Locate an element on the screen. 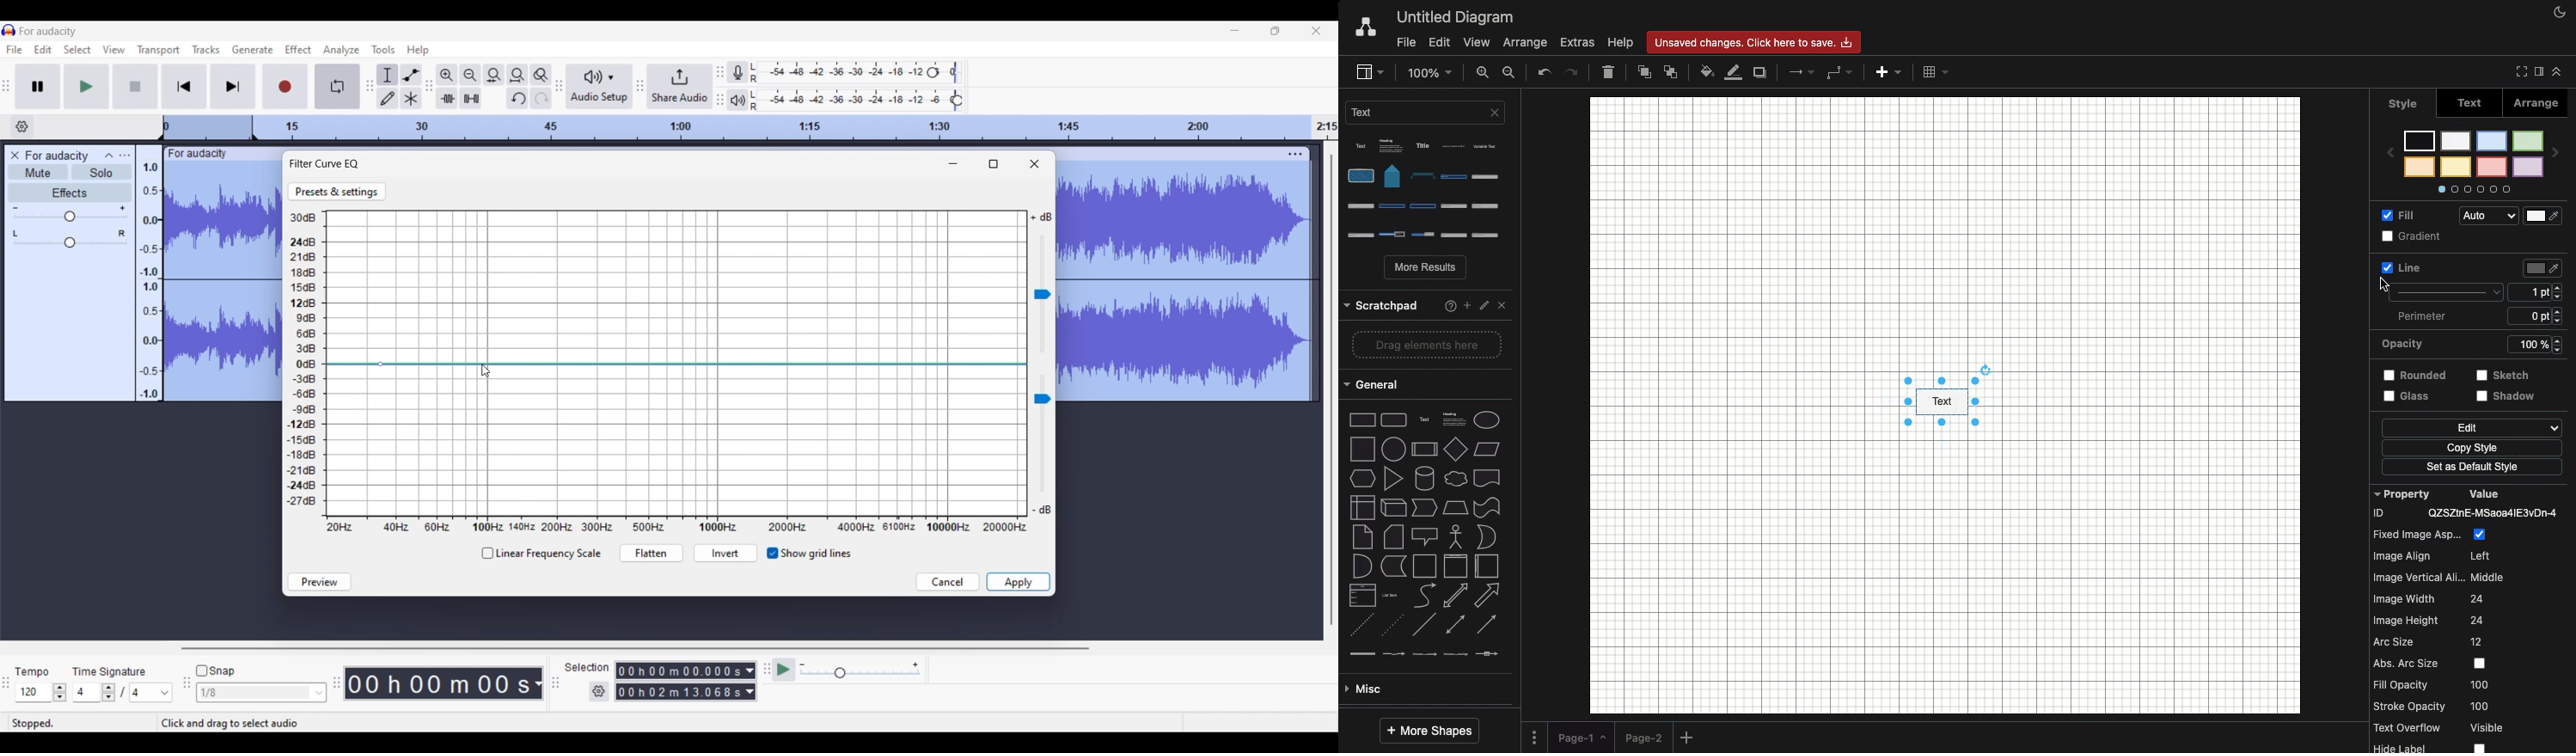 The height and width of the screenshot is (756, 2576). Property value is located at coordinates (2473, 616).